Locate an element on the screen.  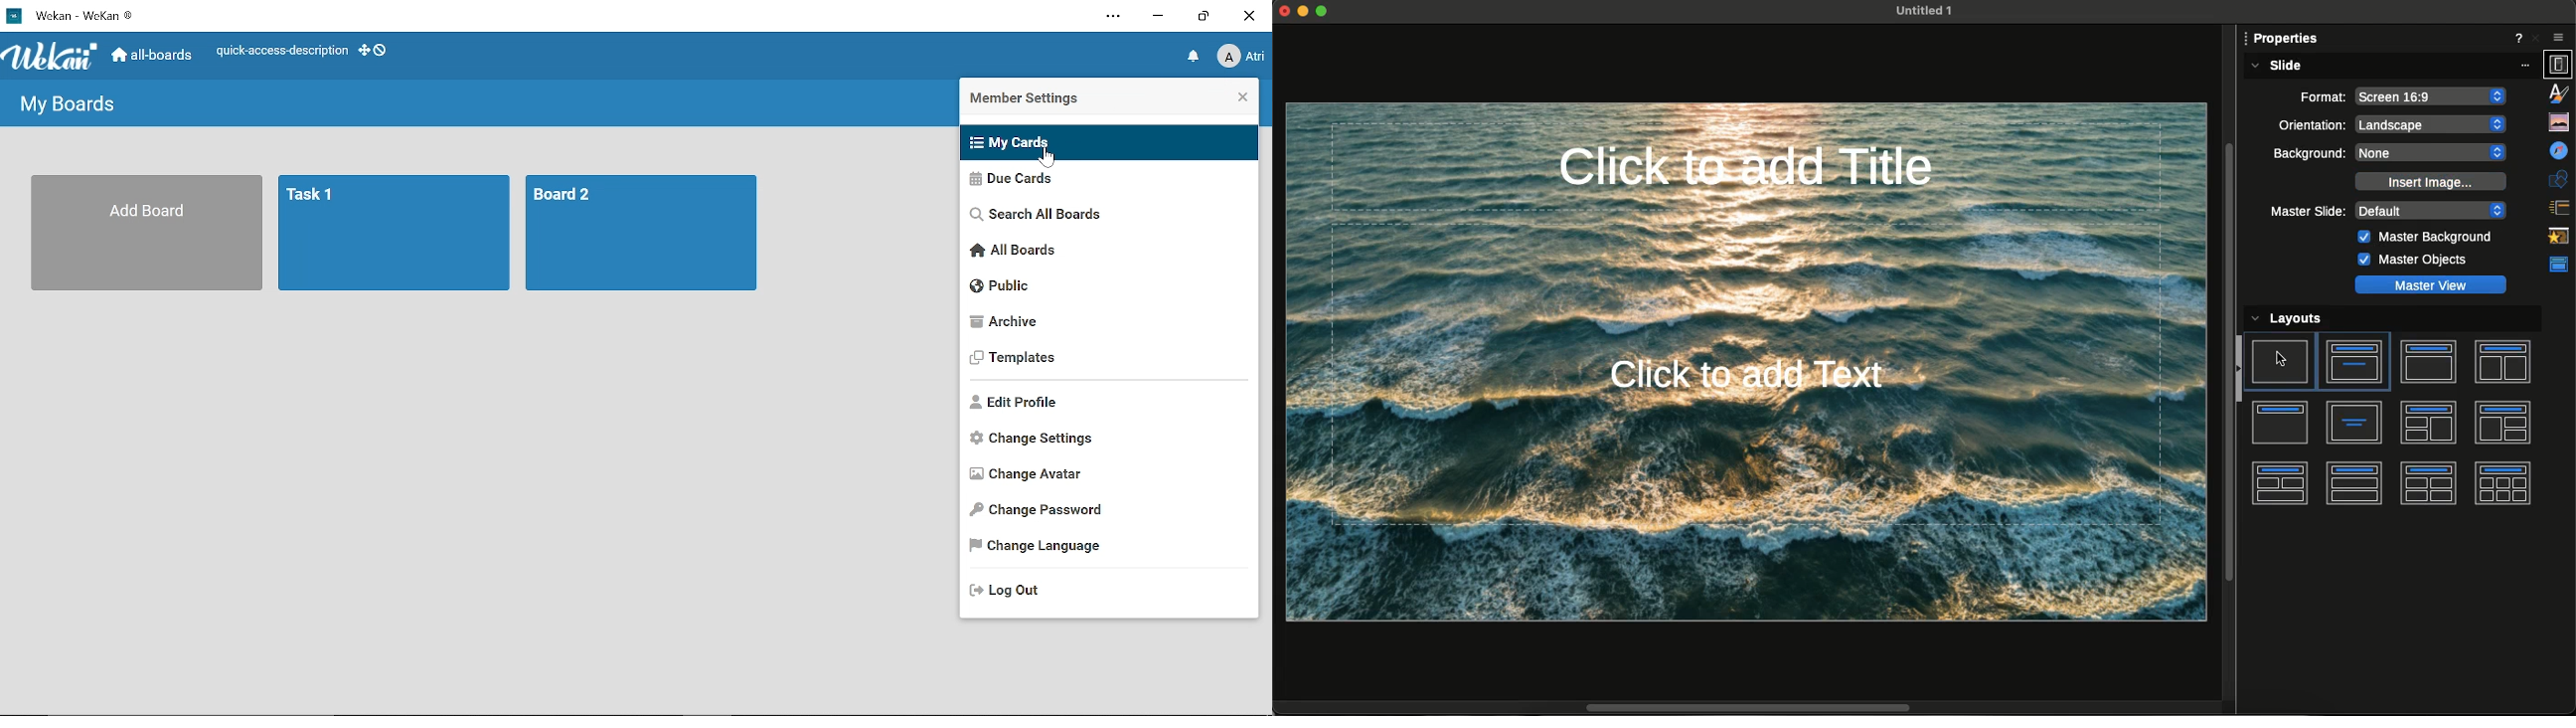
Restore down is located at coordinates (1203, 18).